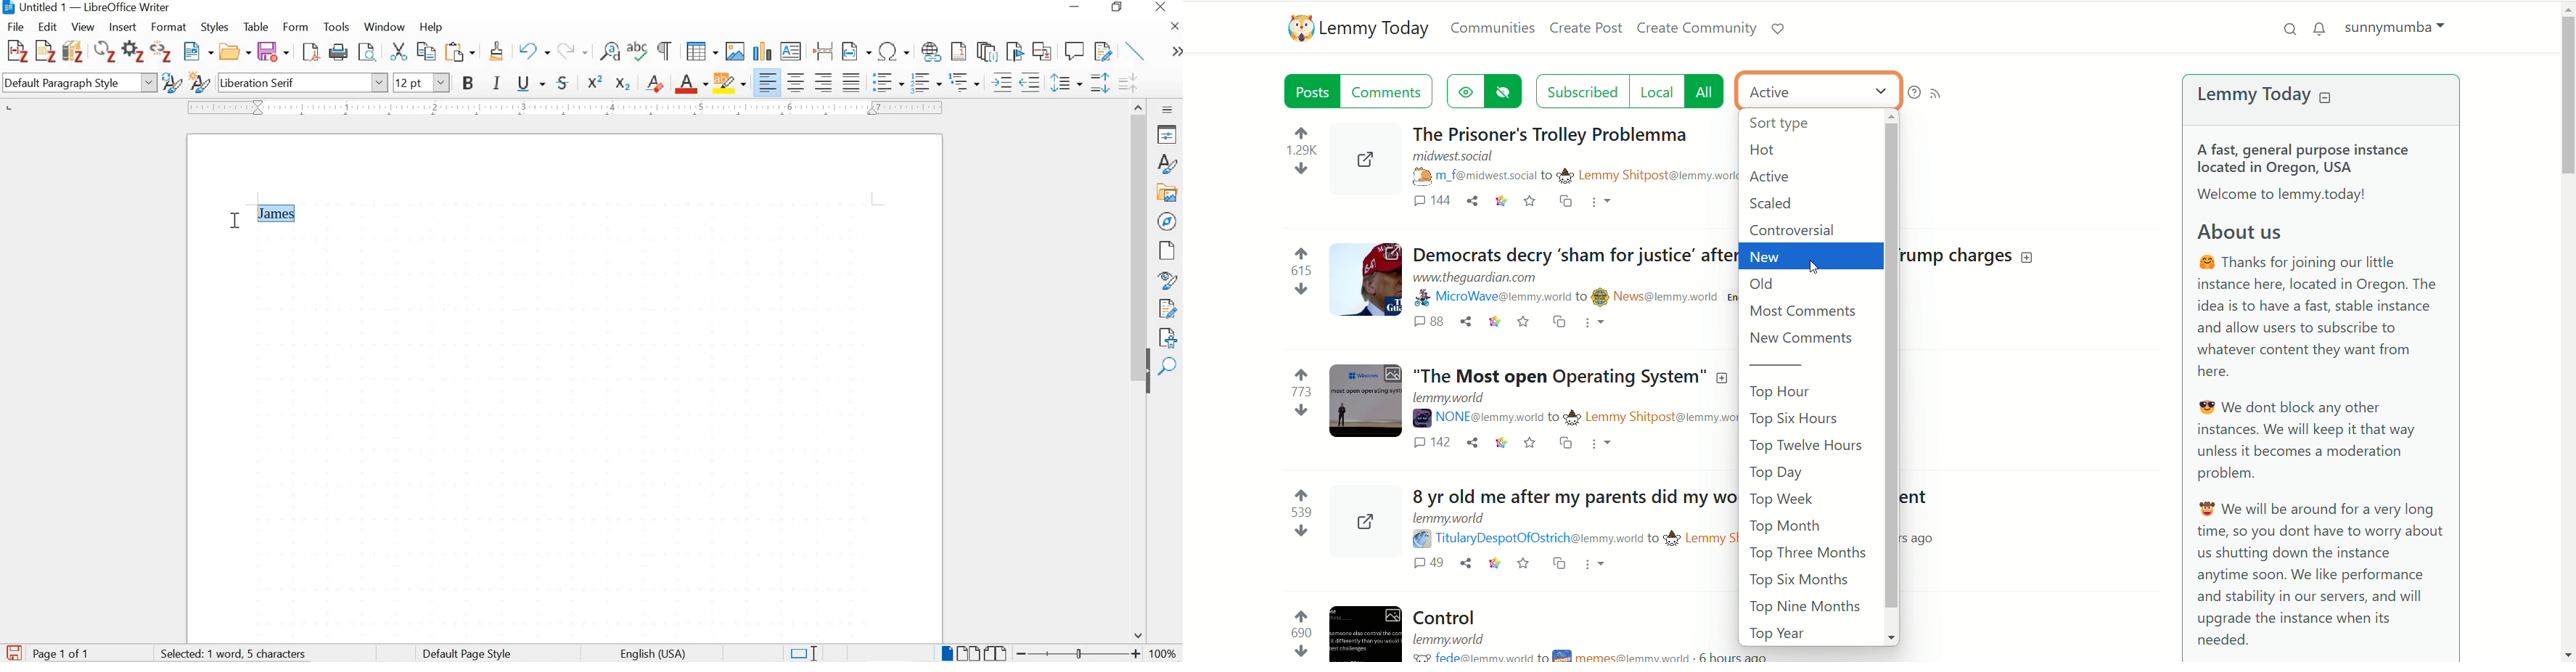 This screenshot has width=2576, height=672. I want to click on book view, so click(997, 653).